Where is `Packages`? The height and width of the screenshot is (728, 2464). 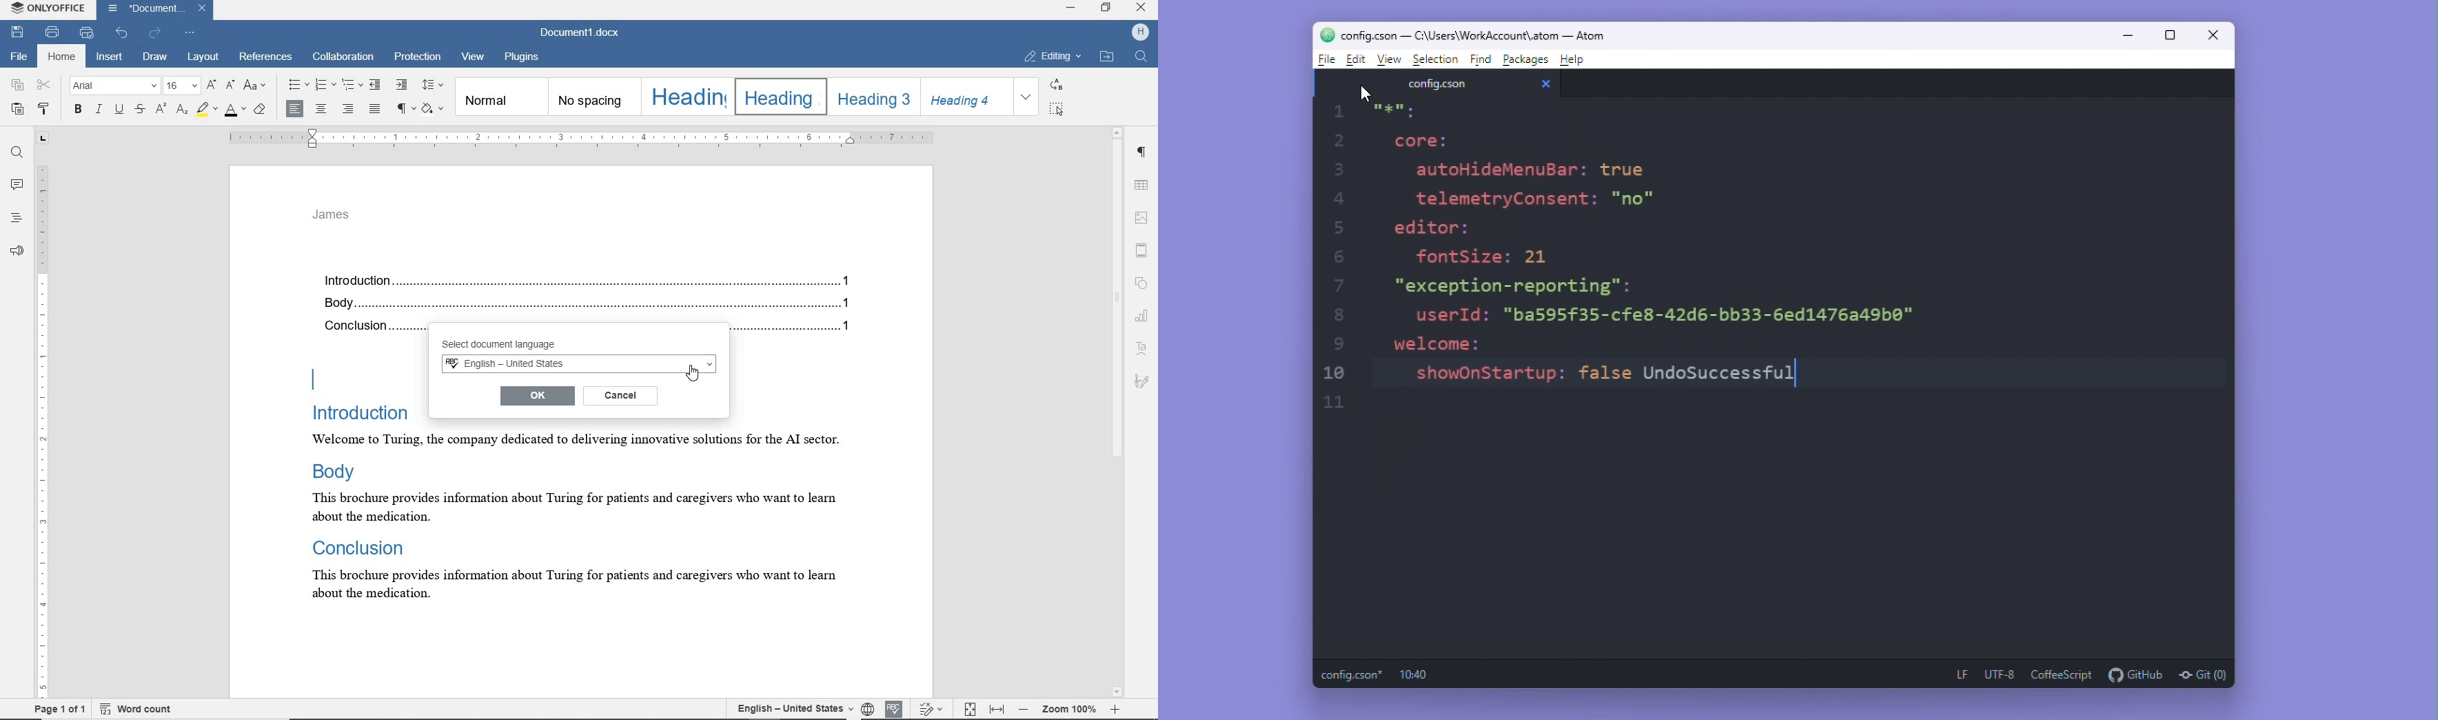 Packages is located at coordinates (1527, 59).